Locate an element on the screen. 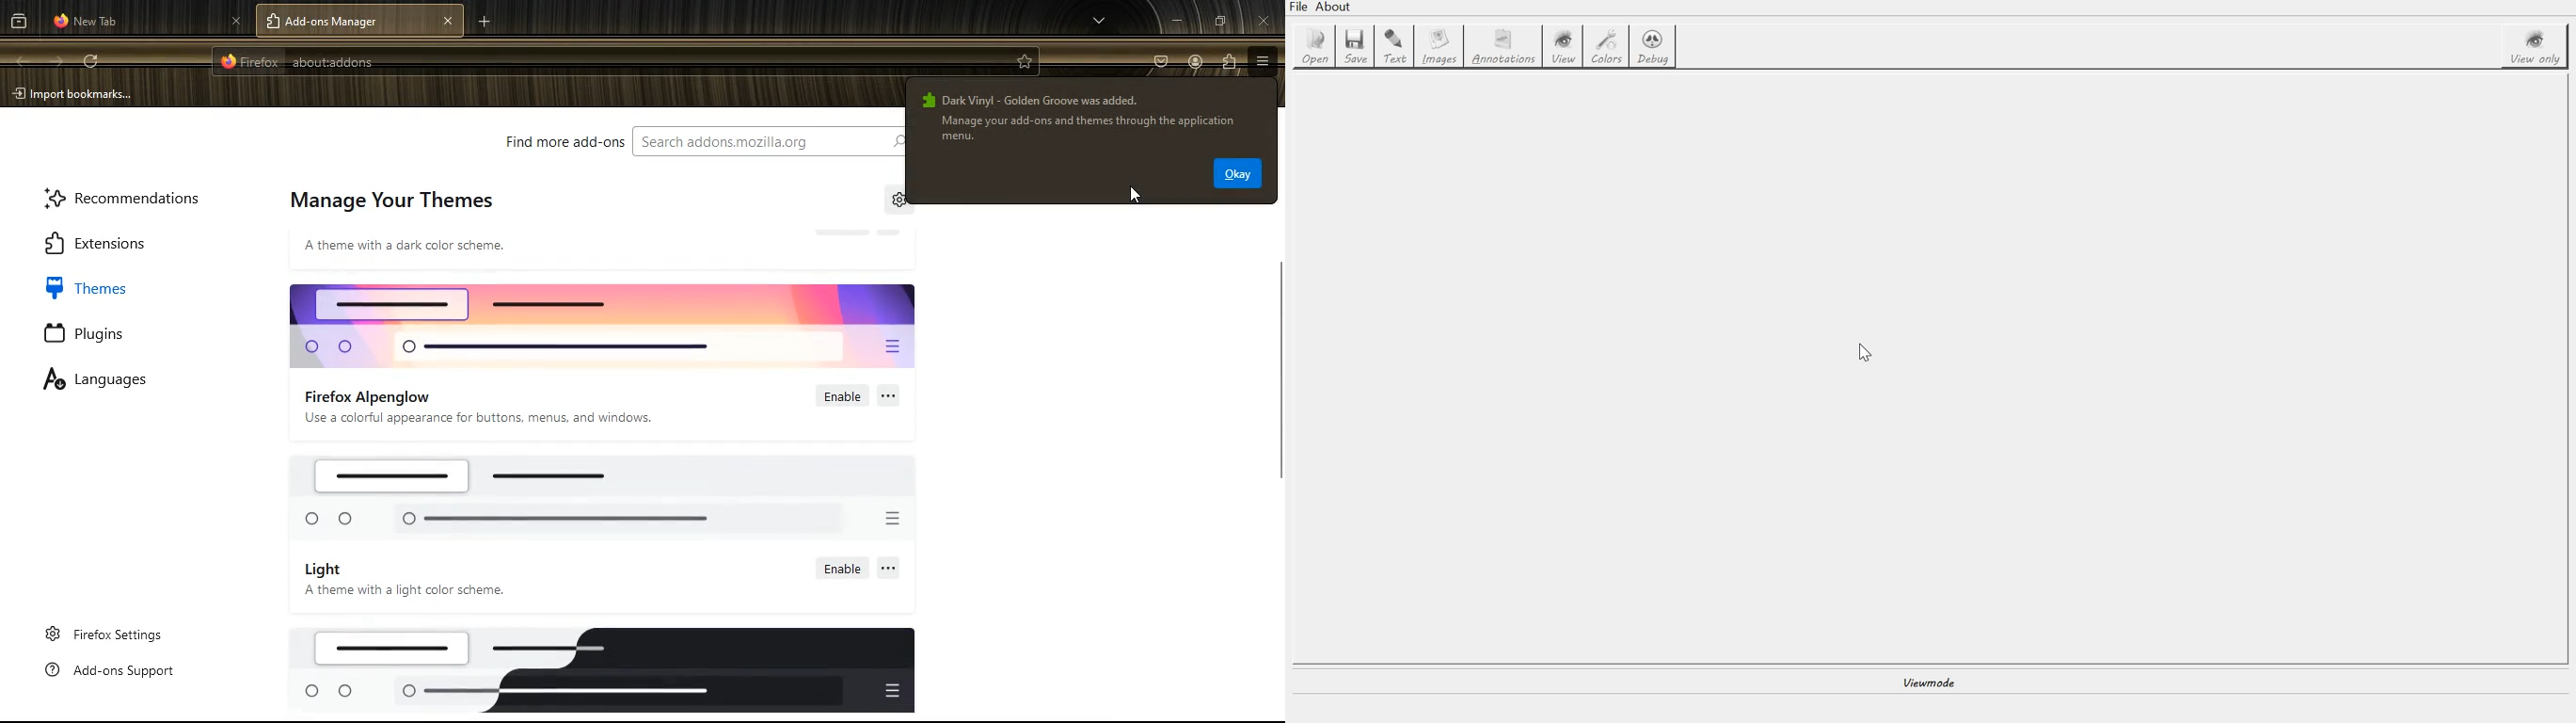 The width and height of the screenshot is (2576, 728). forward is located at coordinates (57, 62).